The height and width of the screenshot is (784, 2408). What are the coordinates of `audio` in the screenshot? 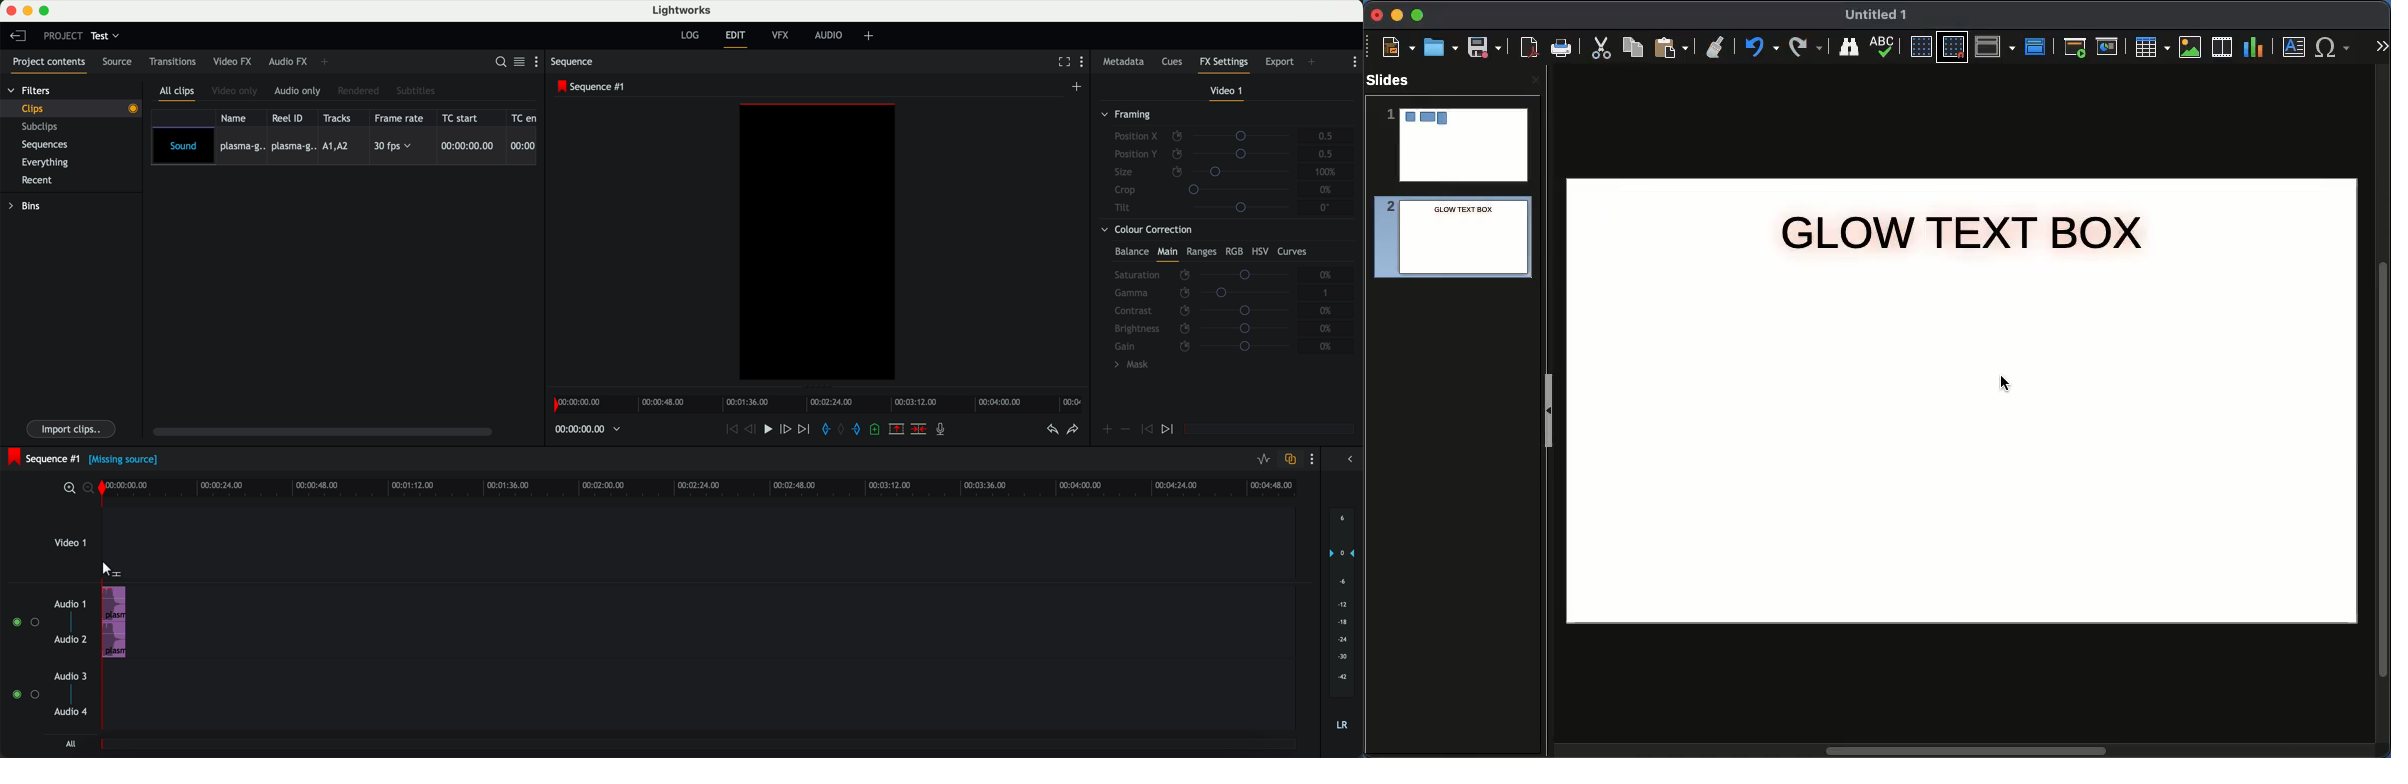 It's located at (114, 622).